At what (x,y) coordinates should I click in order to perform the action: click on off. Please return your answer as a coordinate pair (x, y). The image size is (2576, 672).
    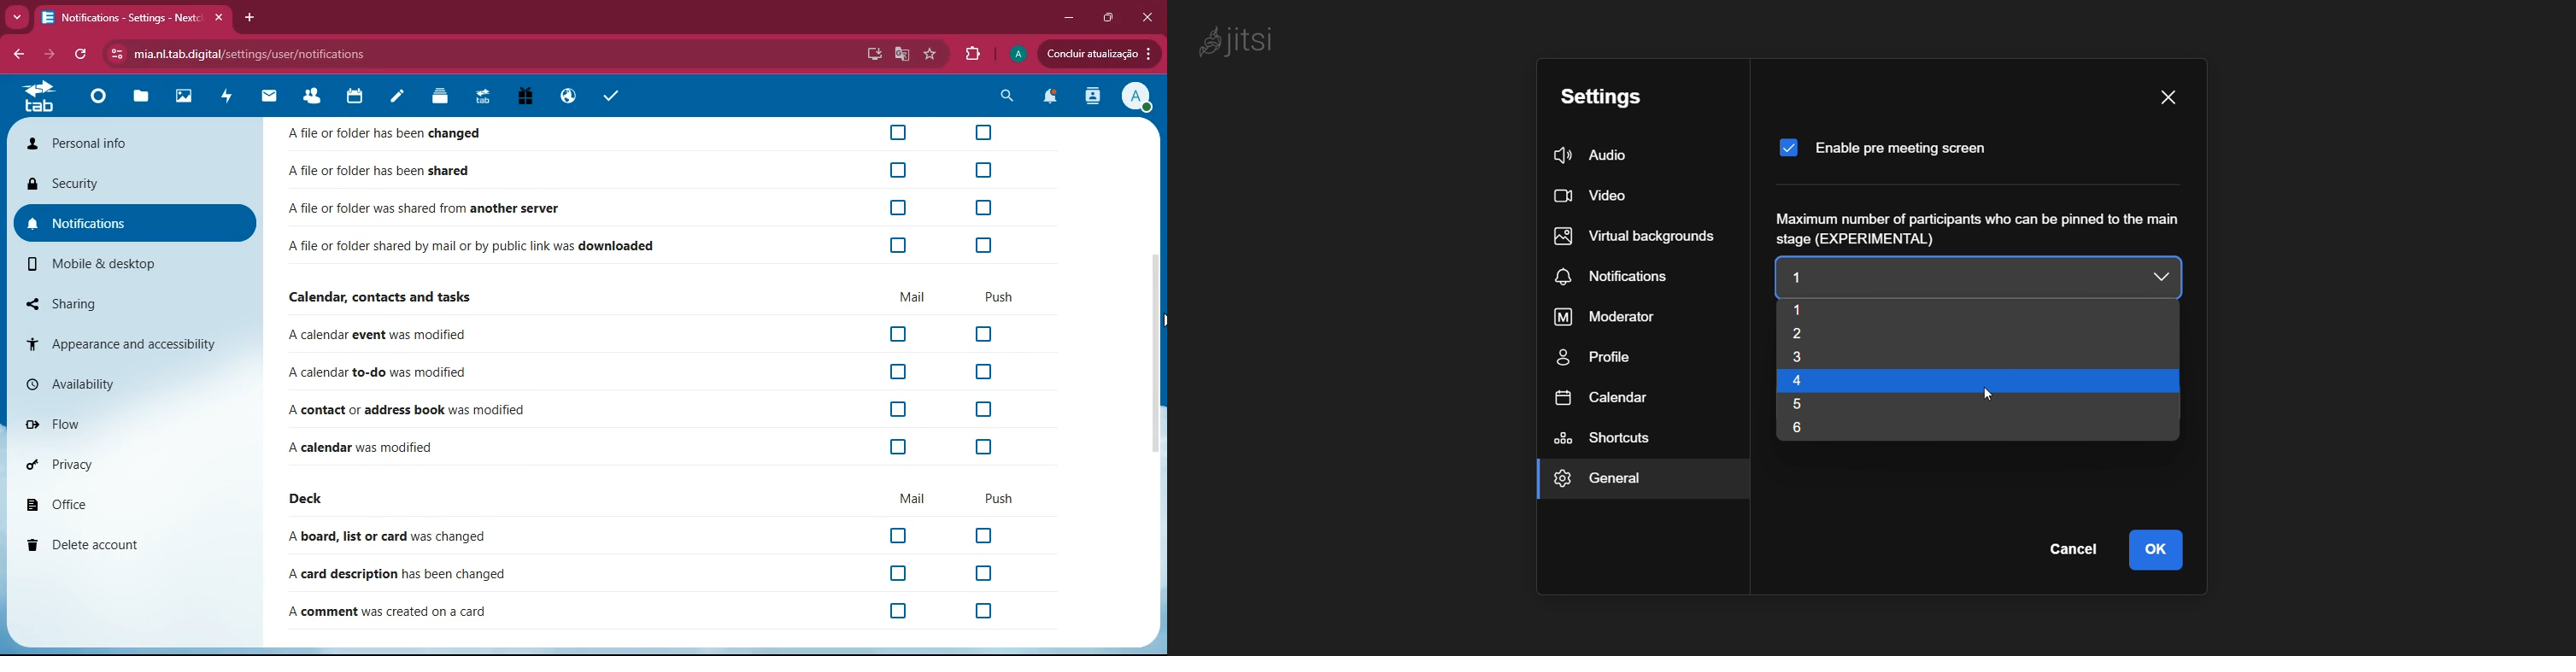
    Looking at the image, I should click on (899, 534).